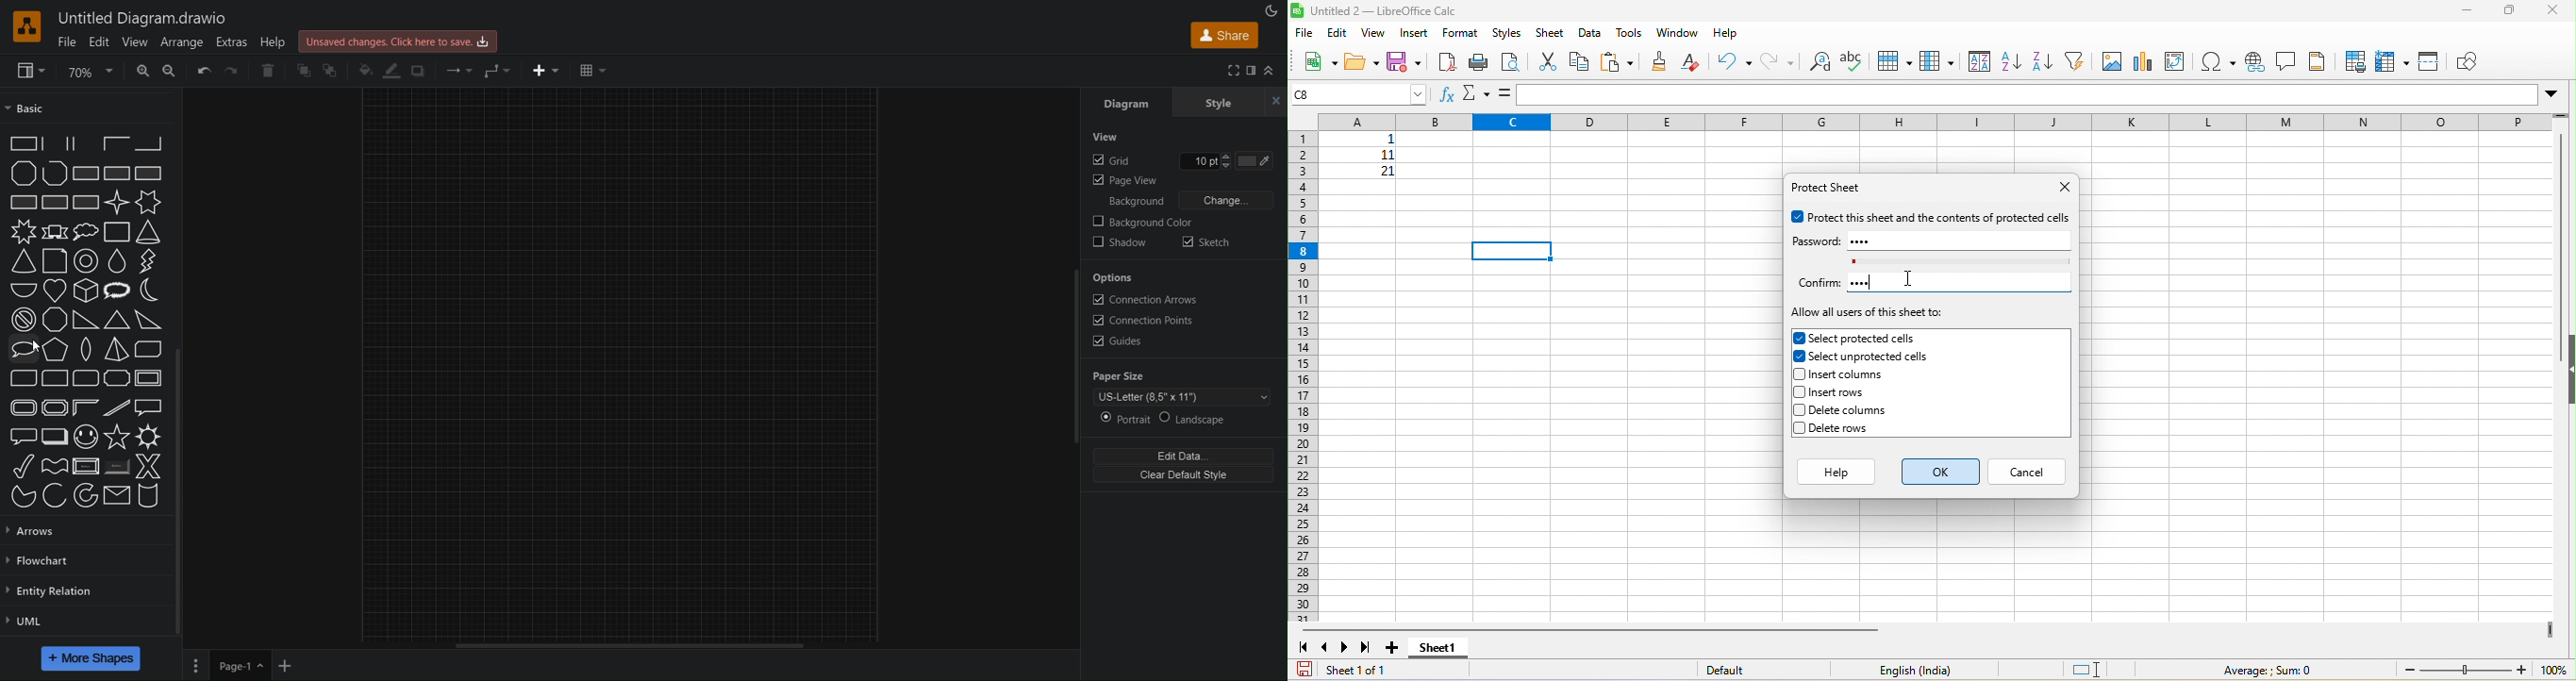  Describe the element at coordinates (43, 563) in the screenshot. I see `Flowchart` at that location.